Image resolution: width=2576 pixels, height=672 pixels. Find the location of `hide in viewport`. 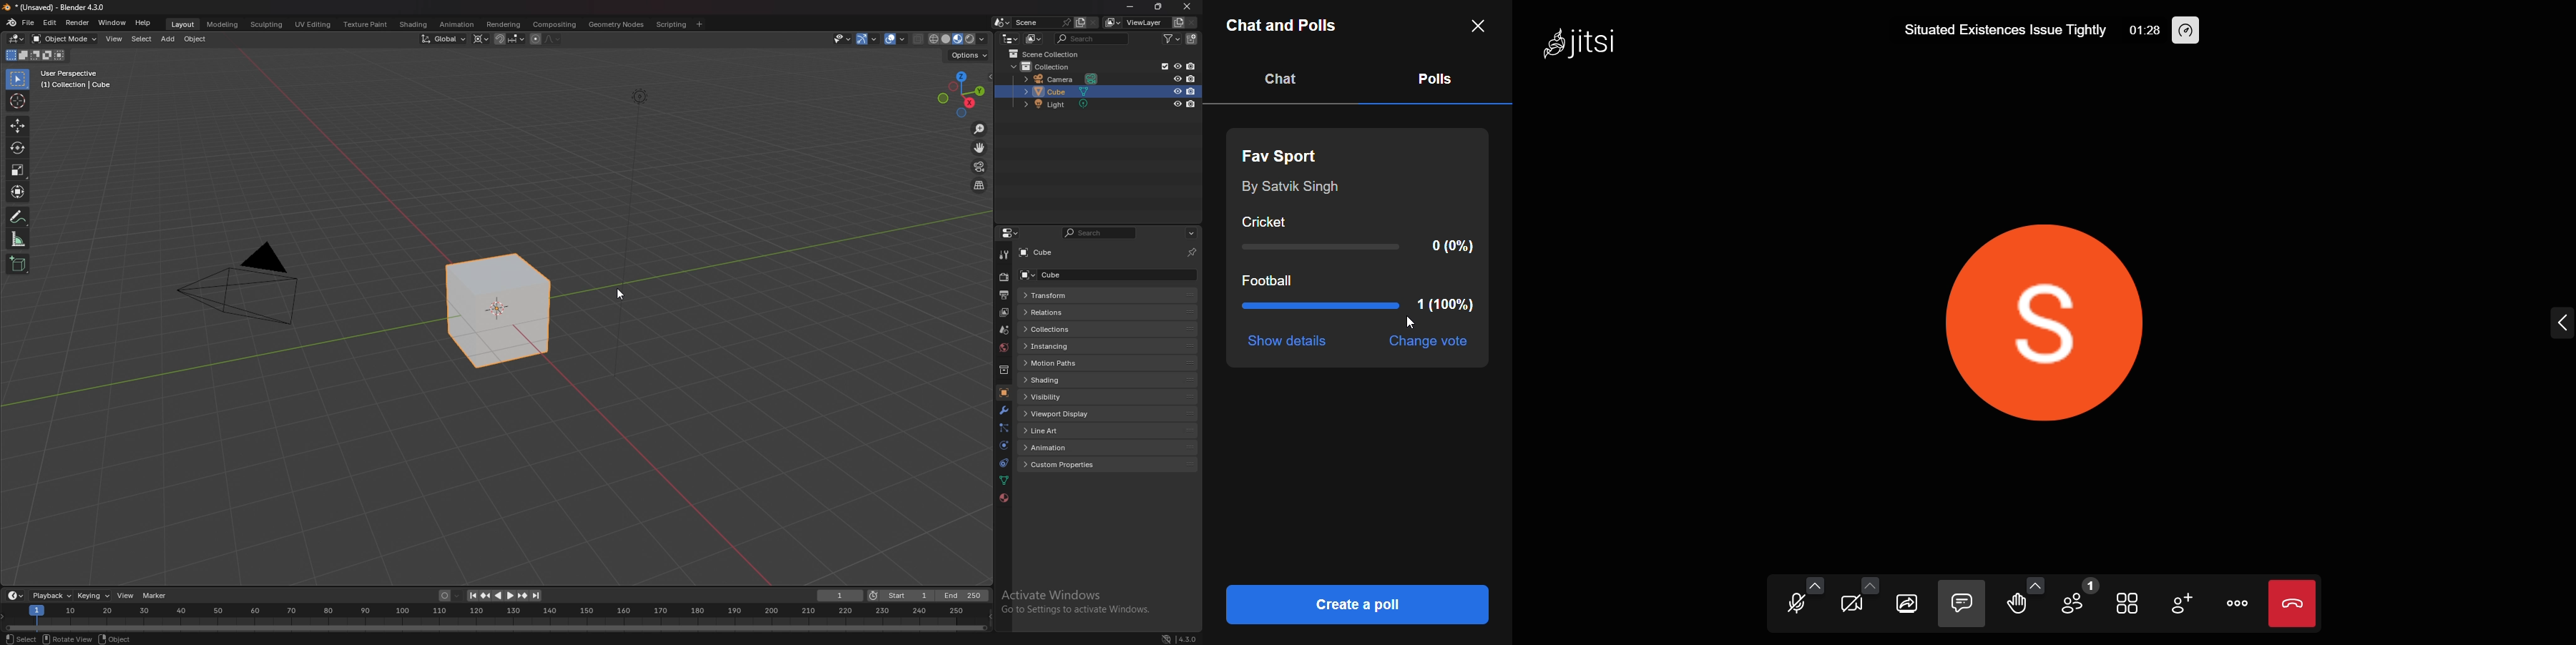

hide in viewport is located at coordinates (1176, 80).